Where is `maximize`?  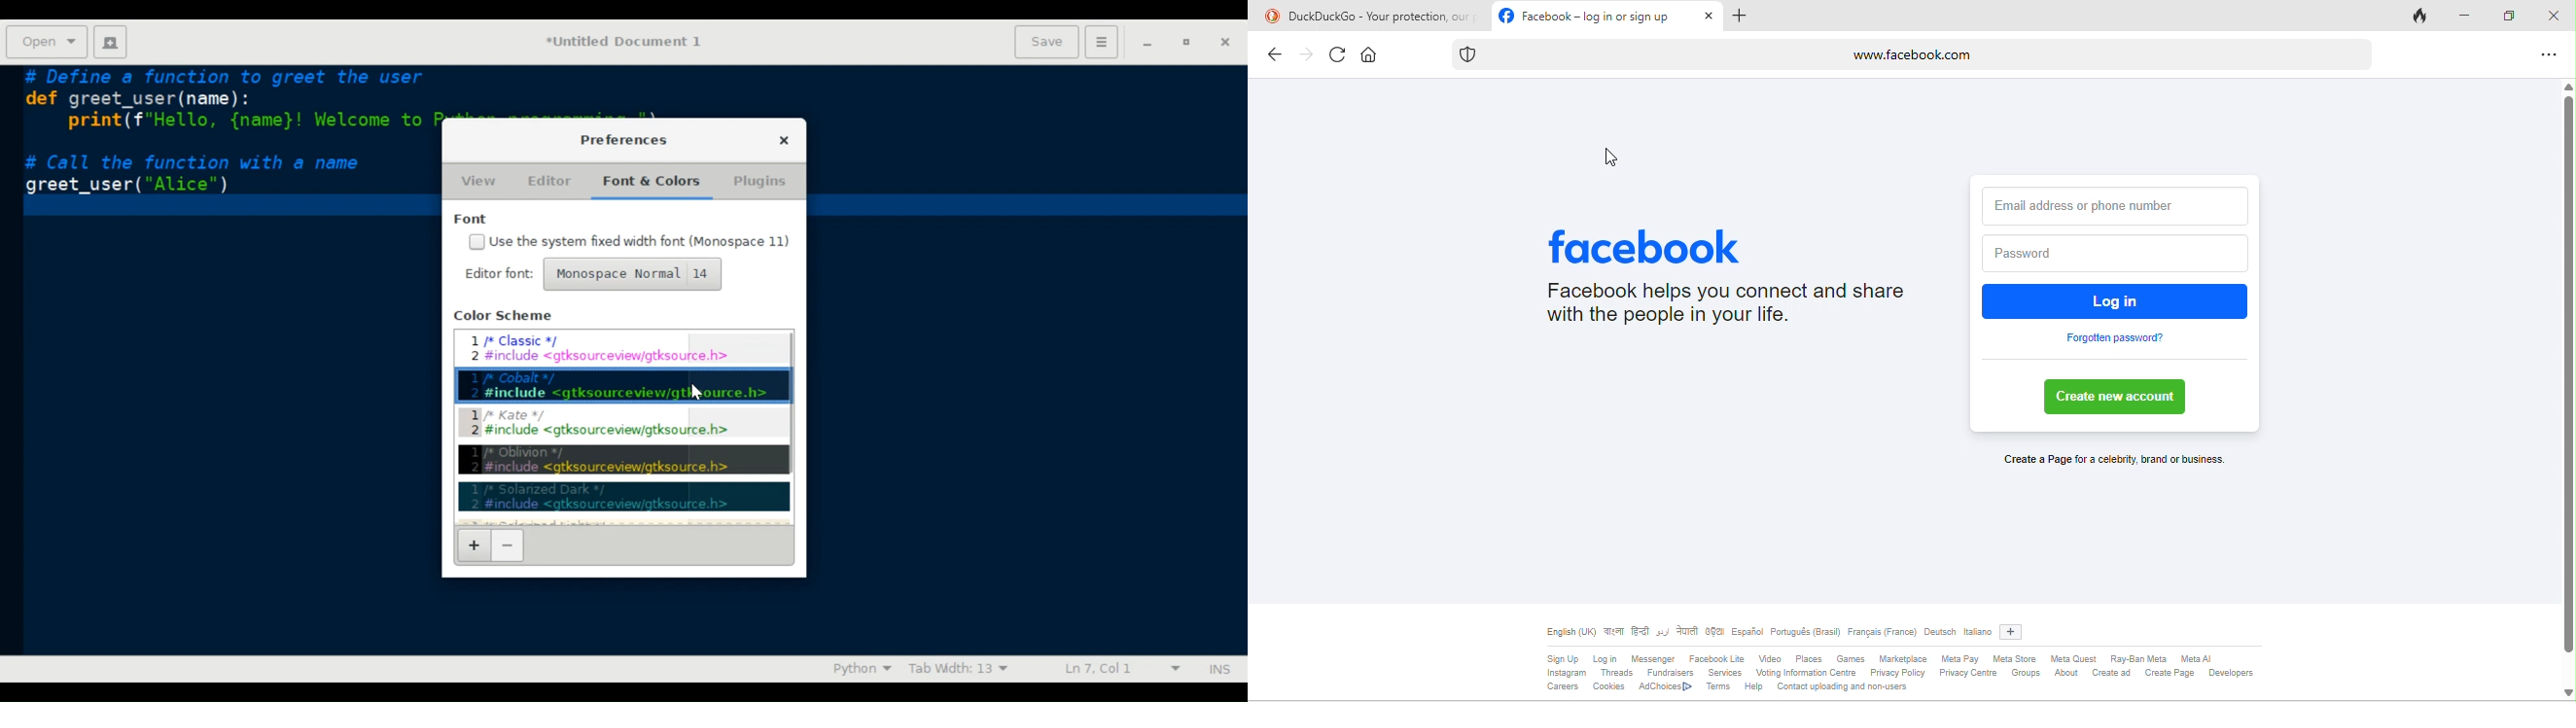
maximize is located at coordinates (2516, 17).